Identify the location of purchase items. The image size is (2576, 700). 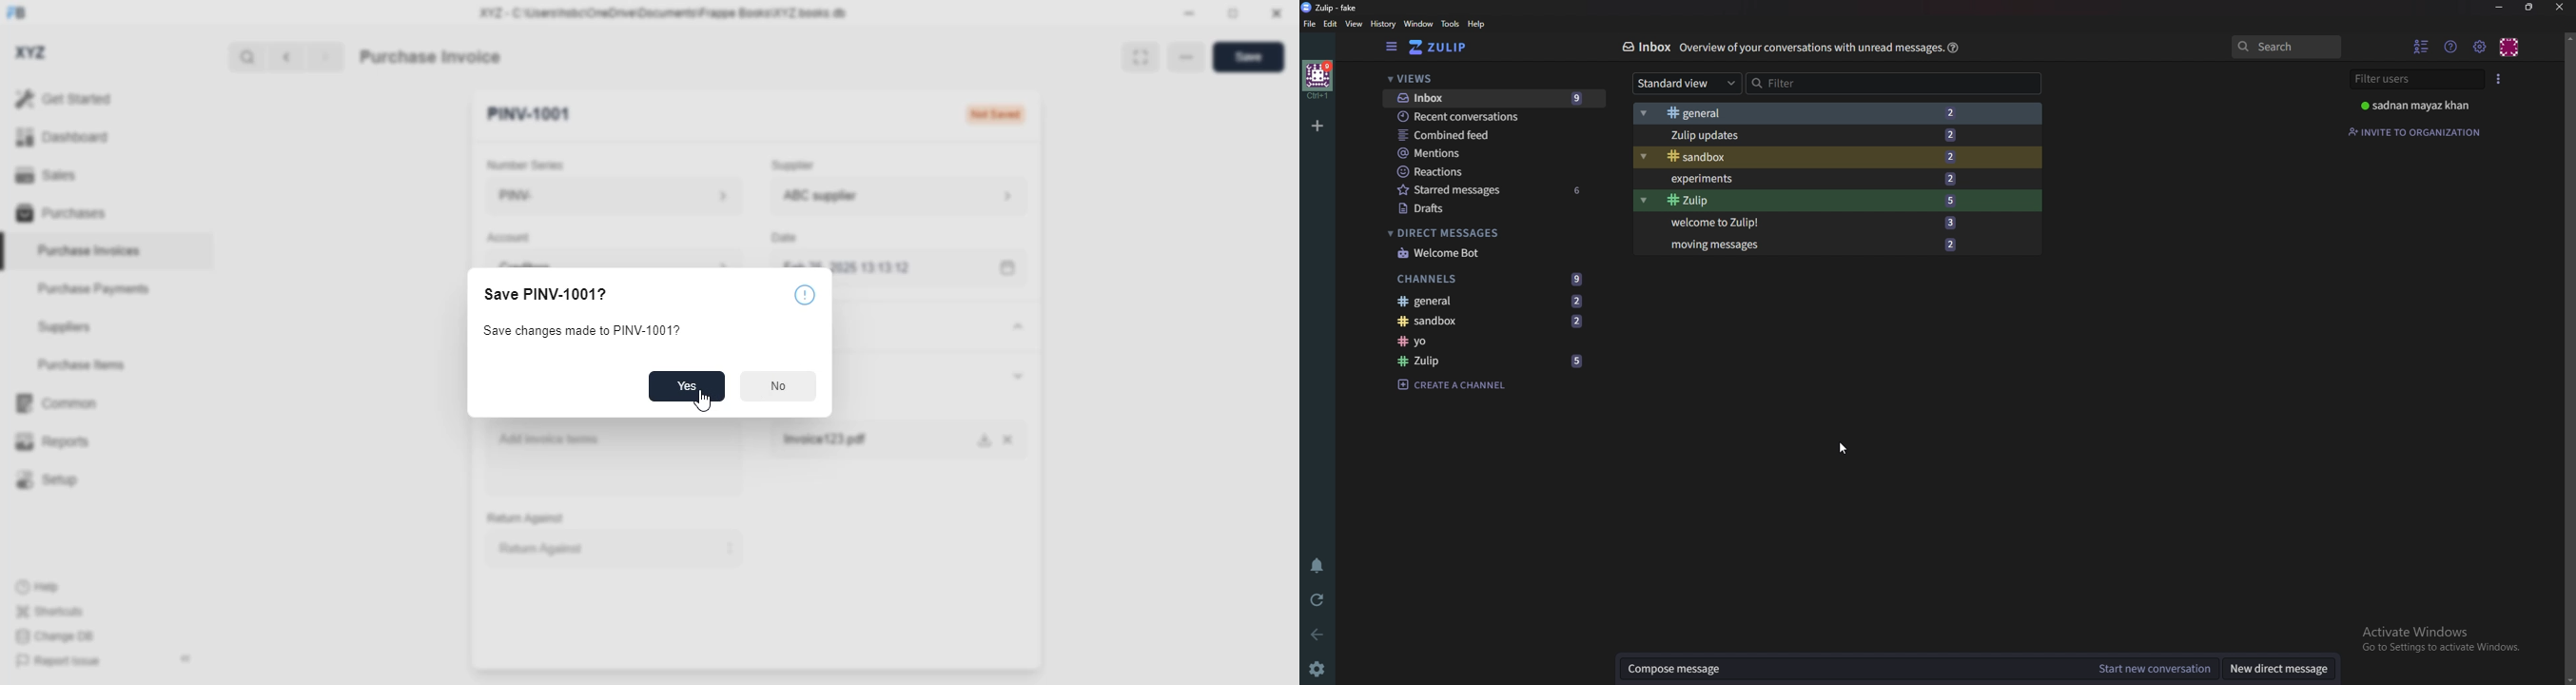
(82, 364).